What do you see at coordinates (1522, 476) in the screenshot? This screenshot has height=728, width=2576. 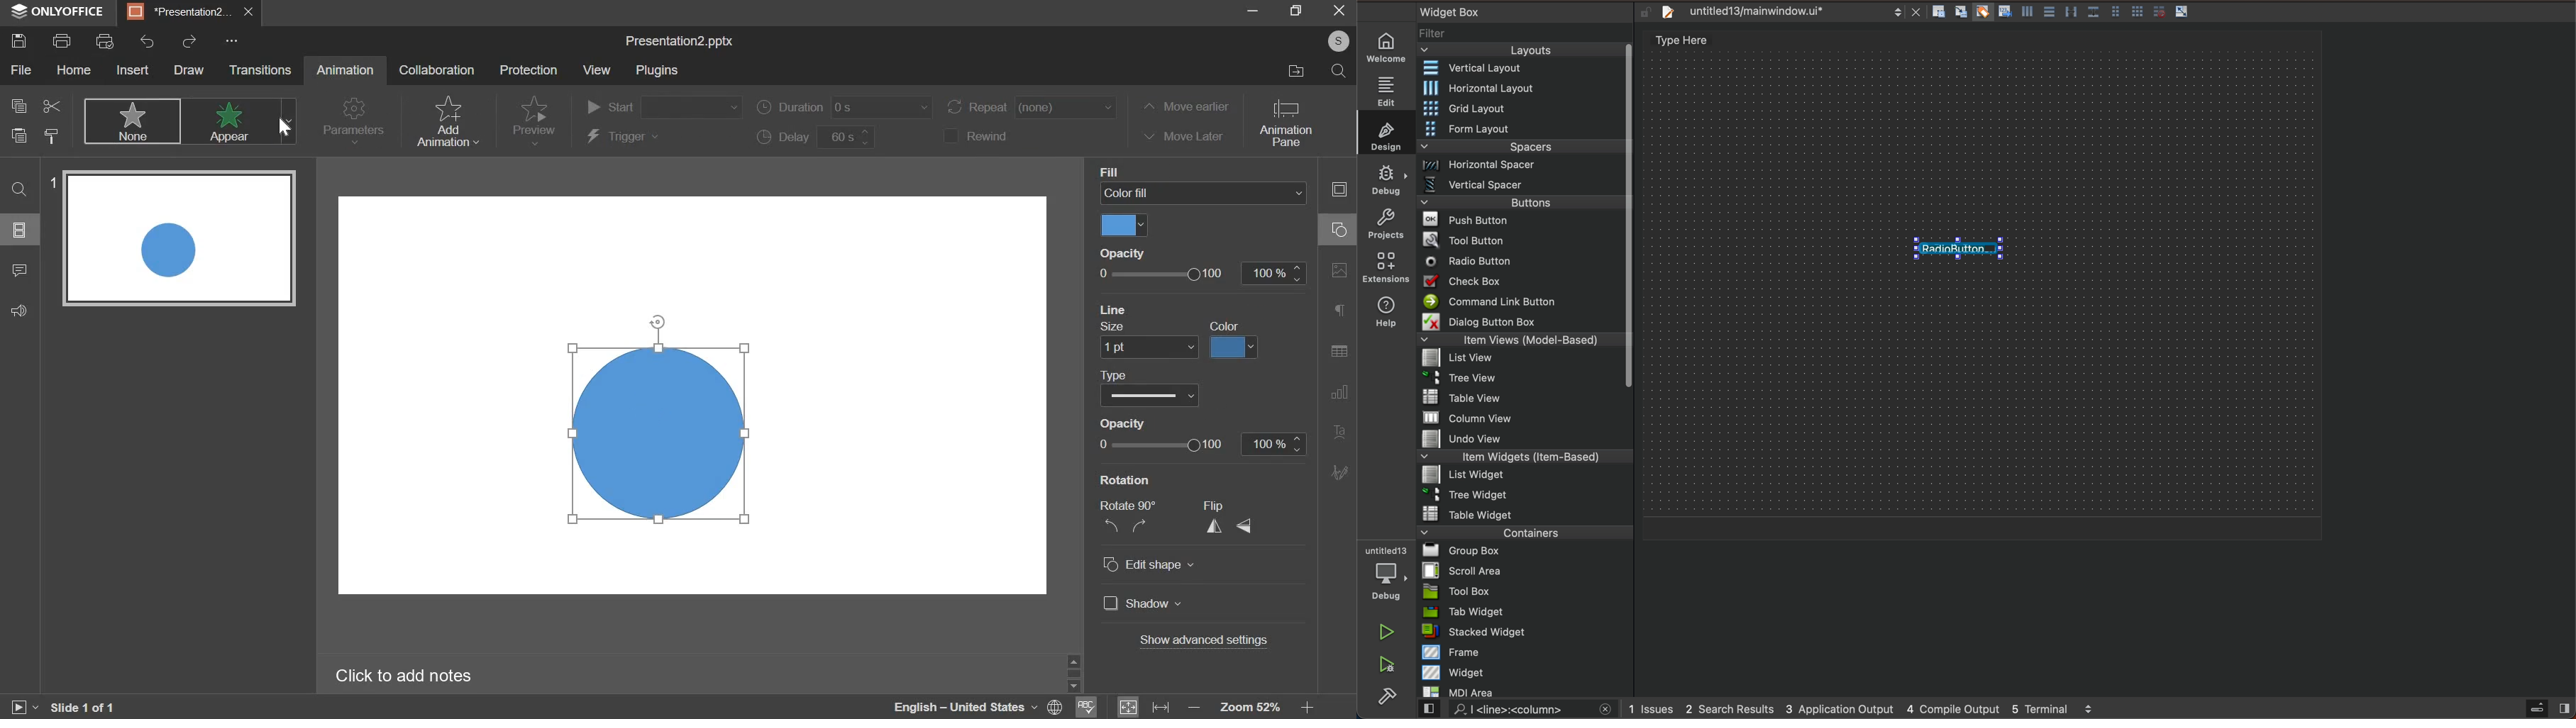 I see `` at bounding box center [1522, 476].